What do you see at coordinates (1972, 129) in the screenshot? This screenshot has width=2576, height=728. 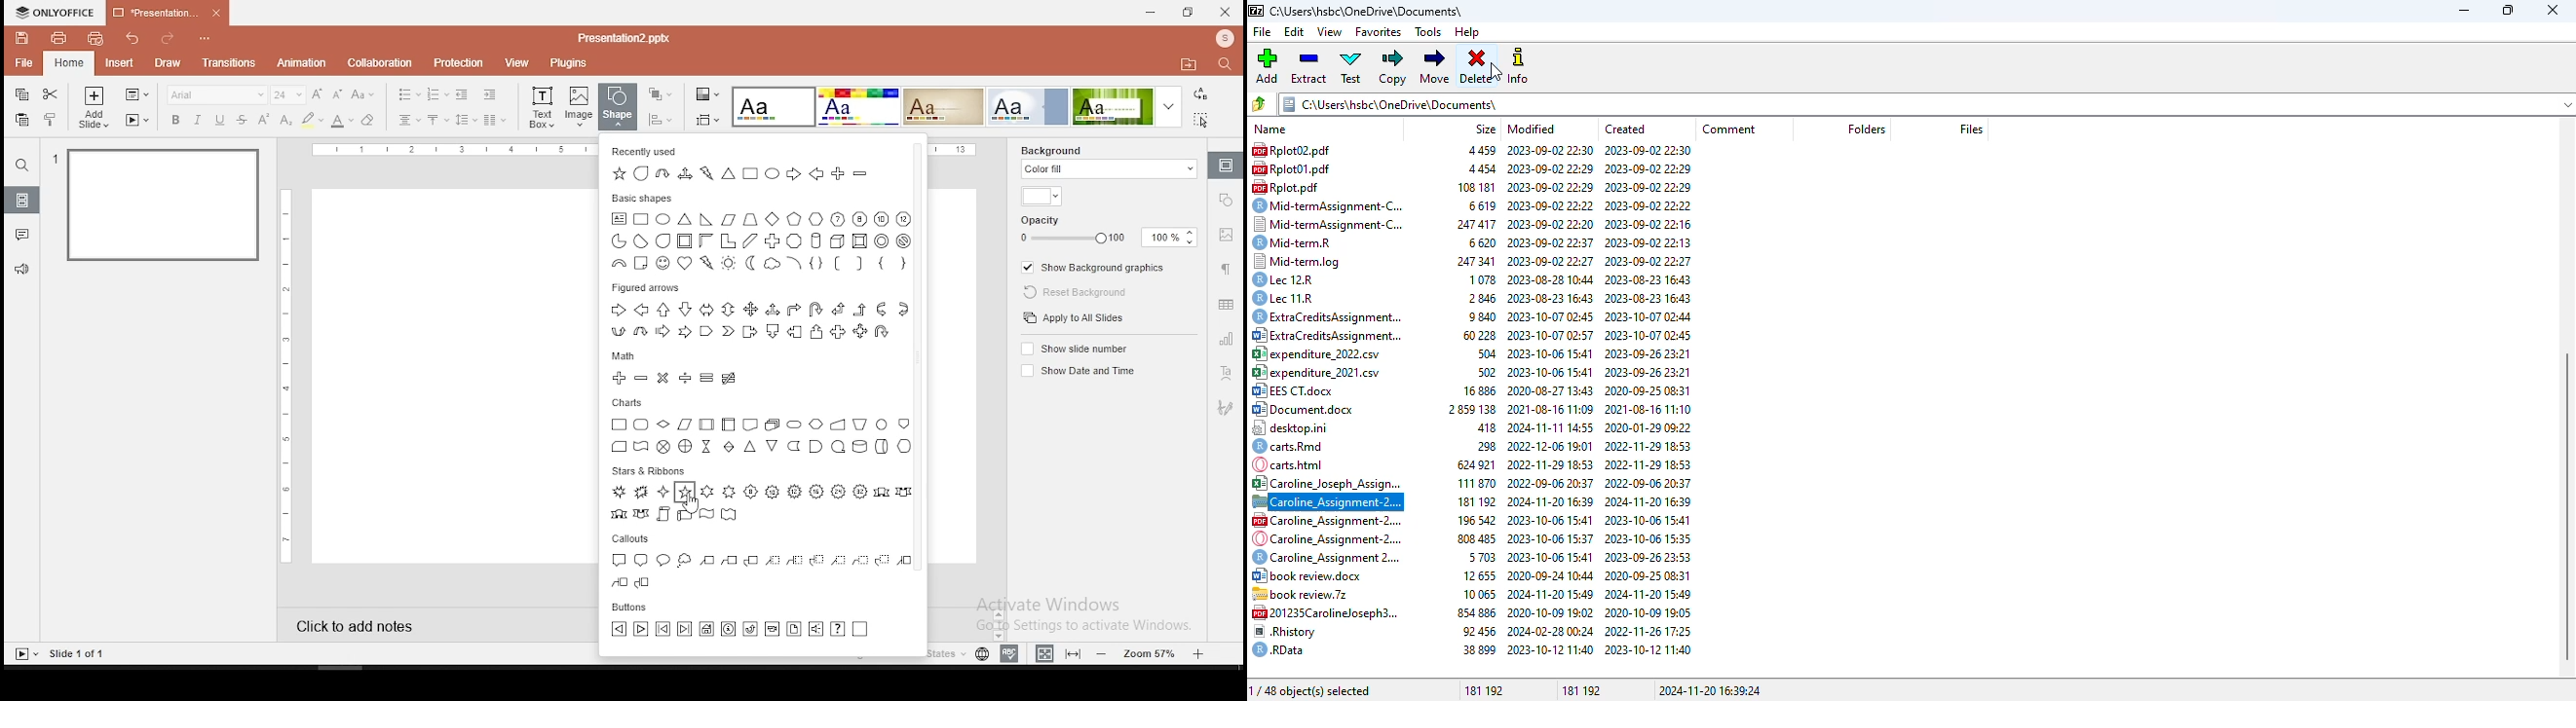 I see `files` at bounding box center [1972, 129].